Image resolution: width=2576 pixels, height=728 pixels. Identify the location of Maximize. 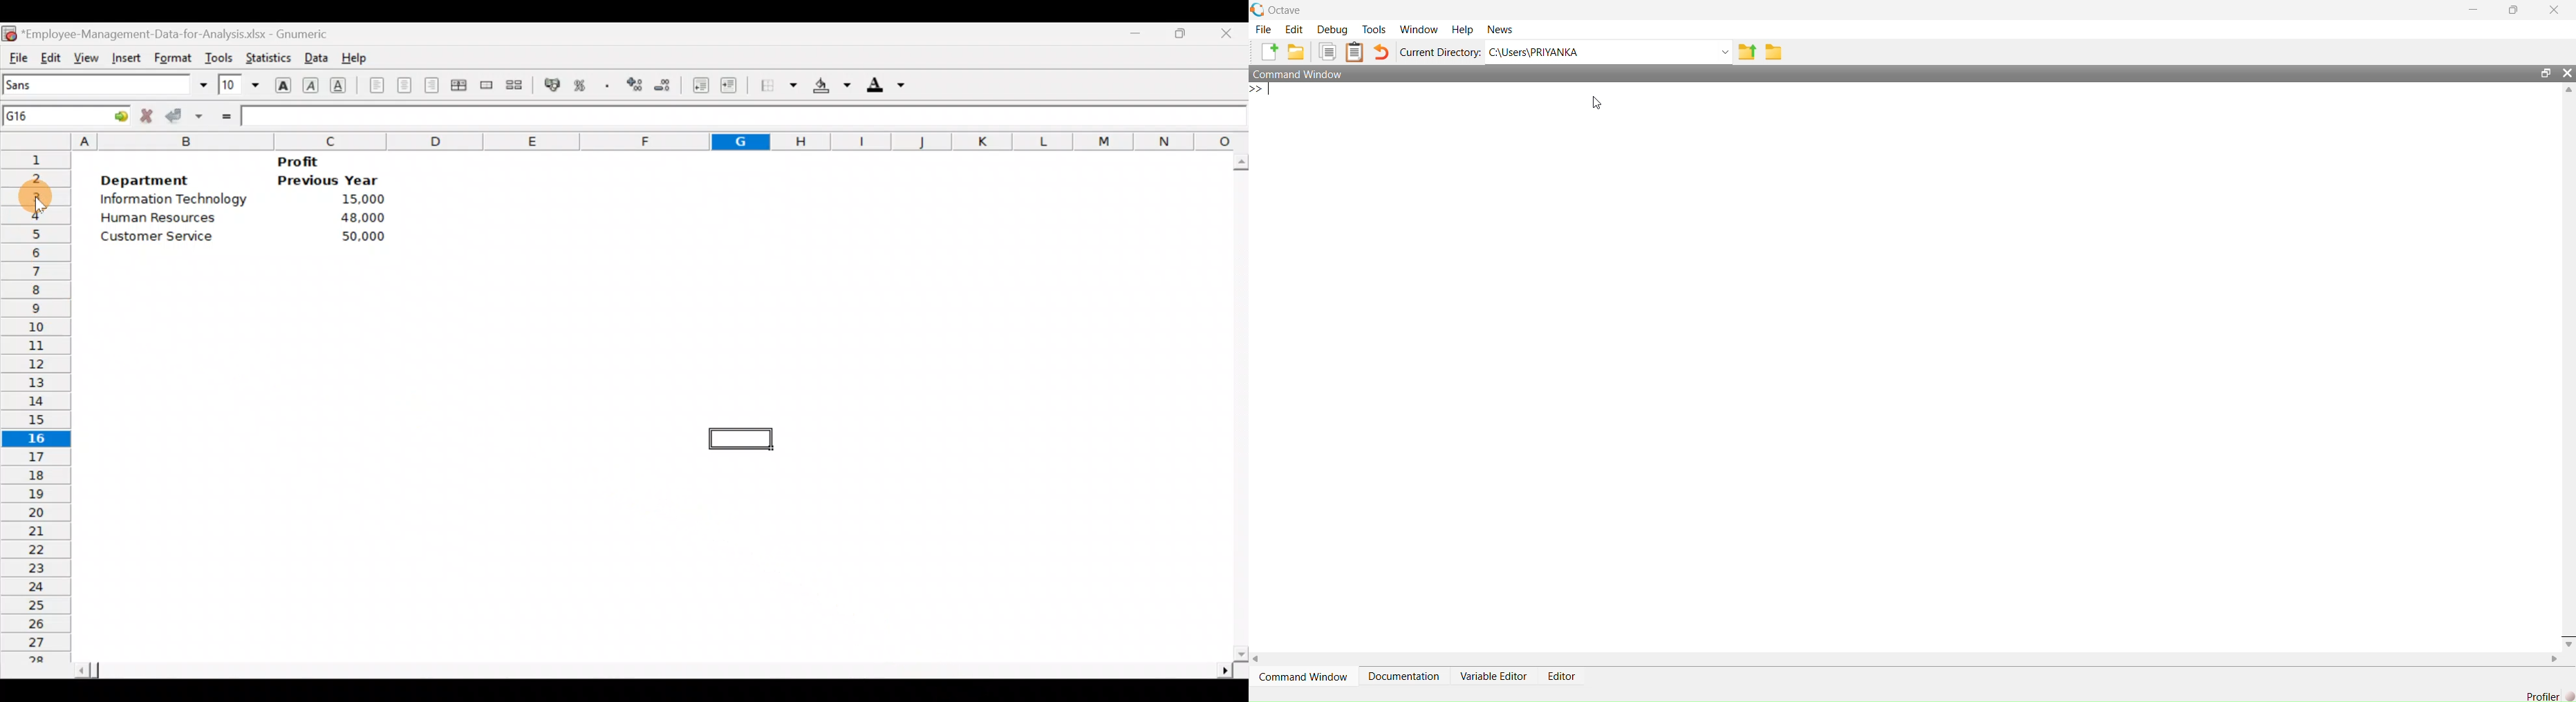
(1186, 32).